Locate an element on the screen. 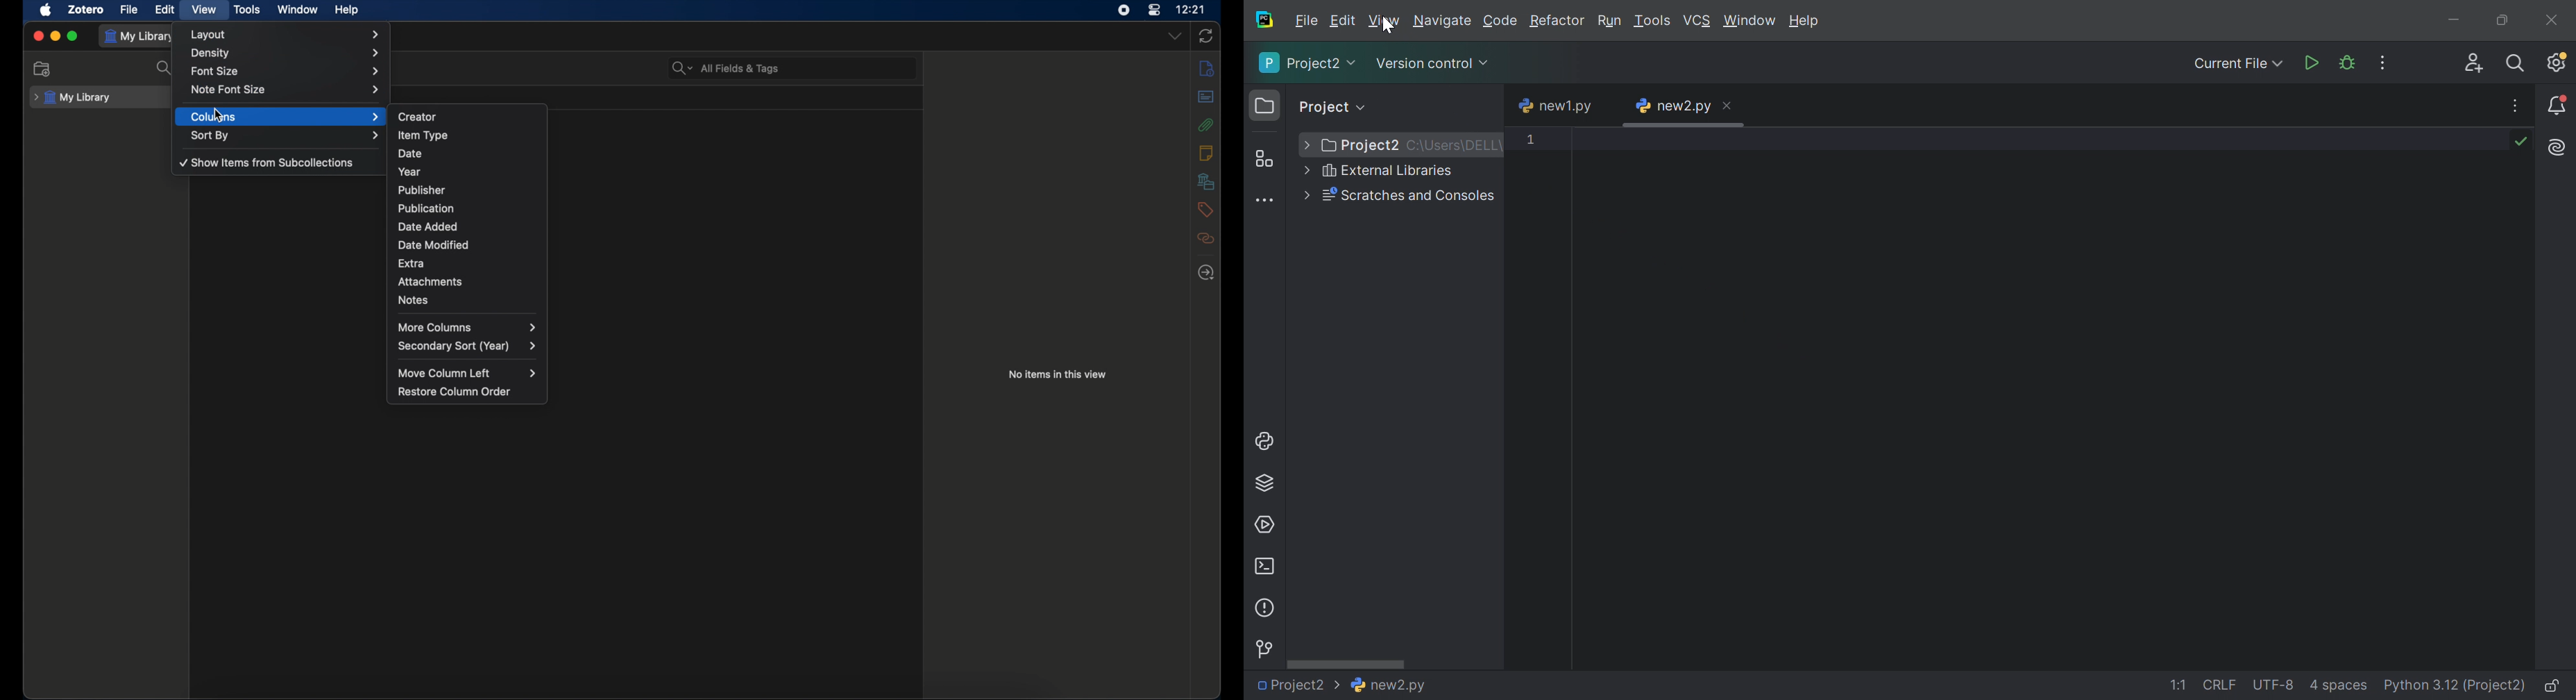 Image resolution: width=2576 pixels, height=700 pixels. my library is located at coordinates (71, 98).